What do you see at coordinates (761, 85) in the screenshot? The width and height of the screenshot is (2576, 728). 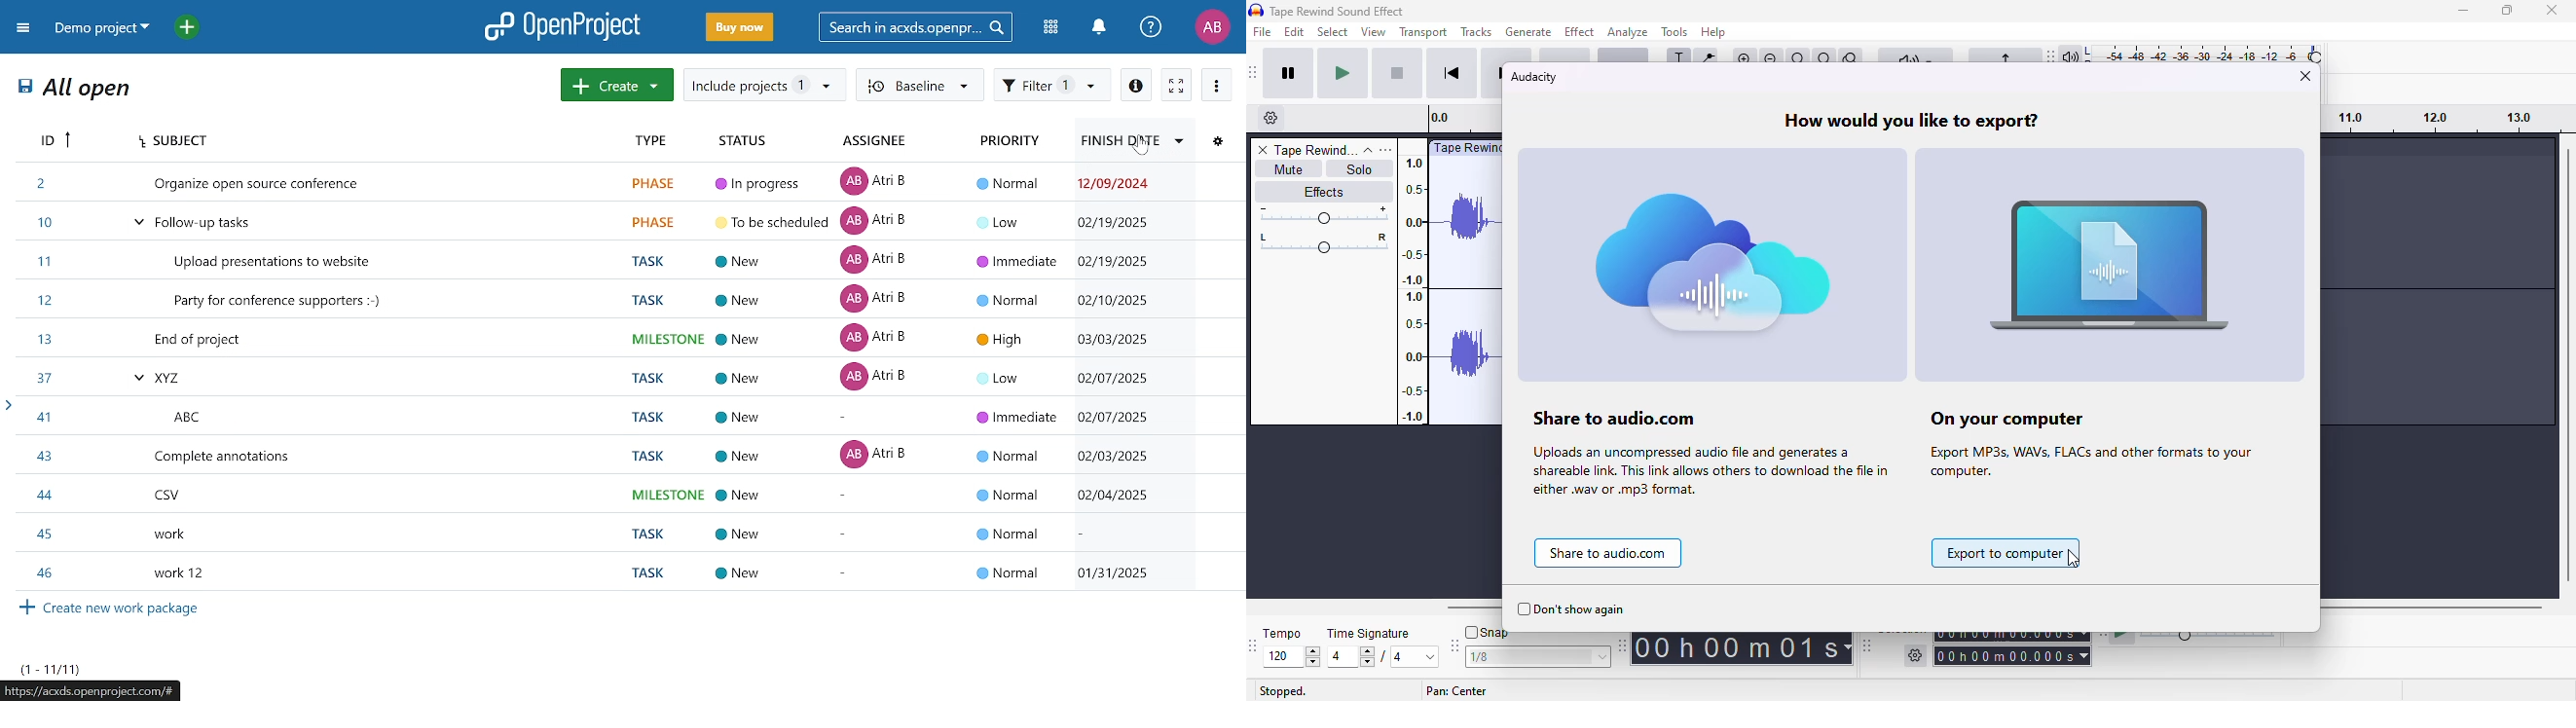 I see `include project` at bounding box center [761, 85].